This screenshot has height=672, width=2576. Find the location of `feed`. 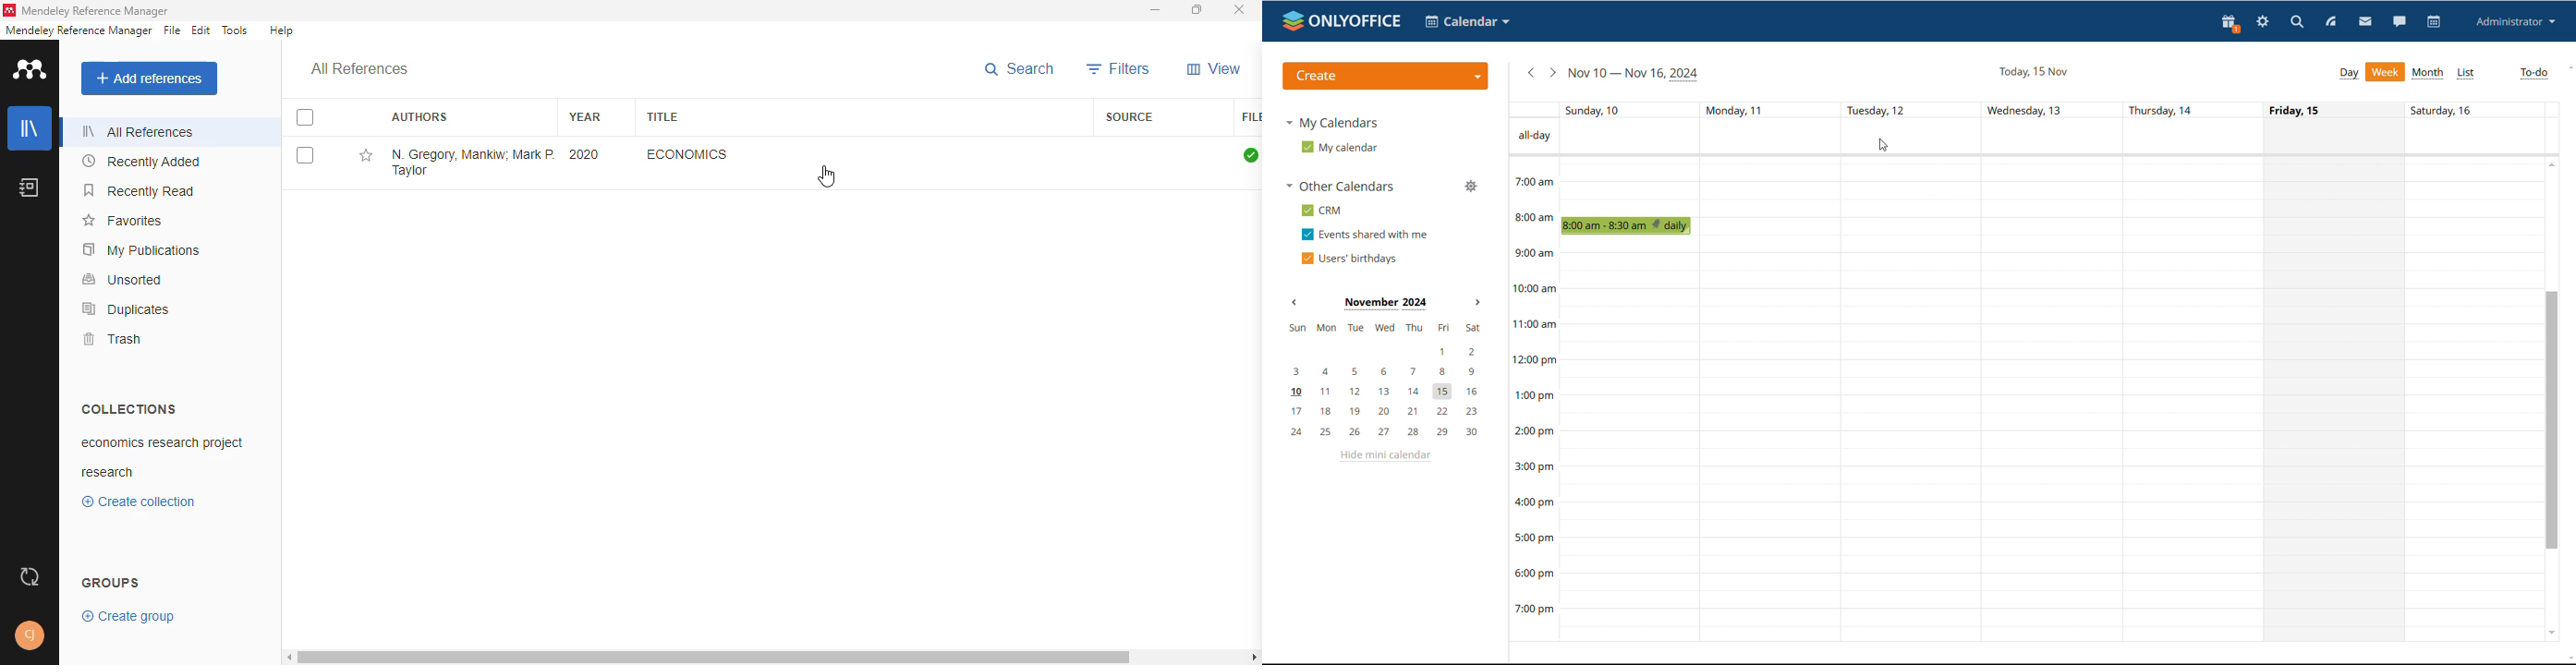

feed is located at coordinates (2332, 23).